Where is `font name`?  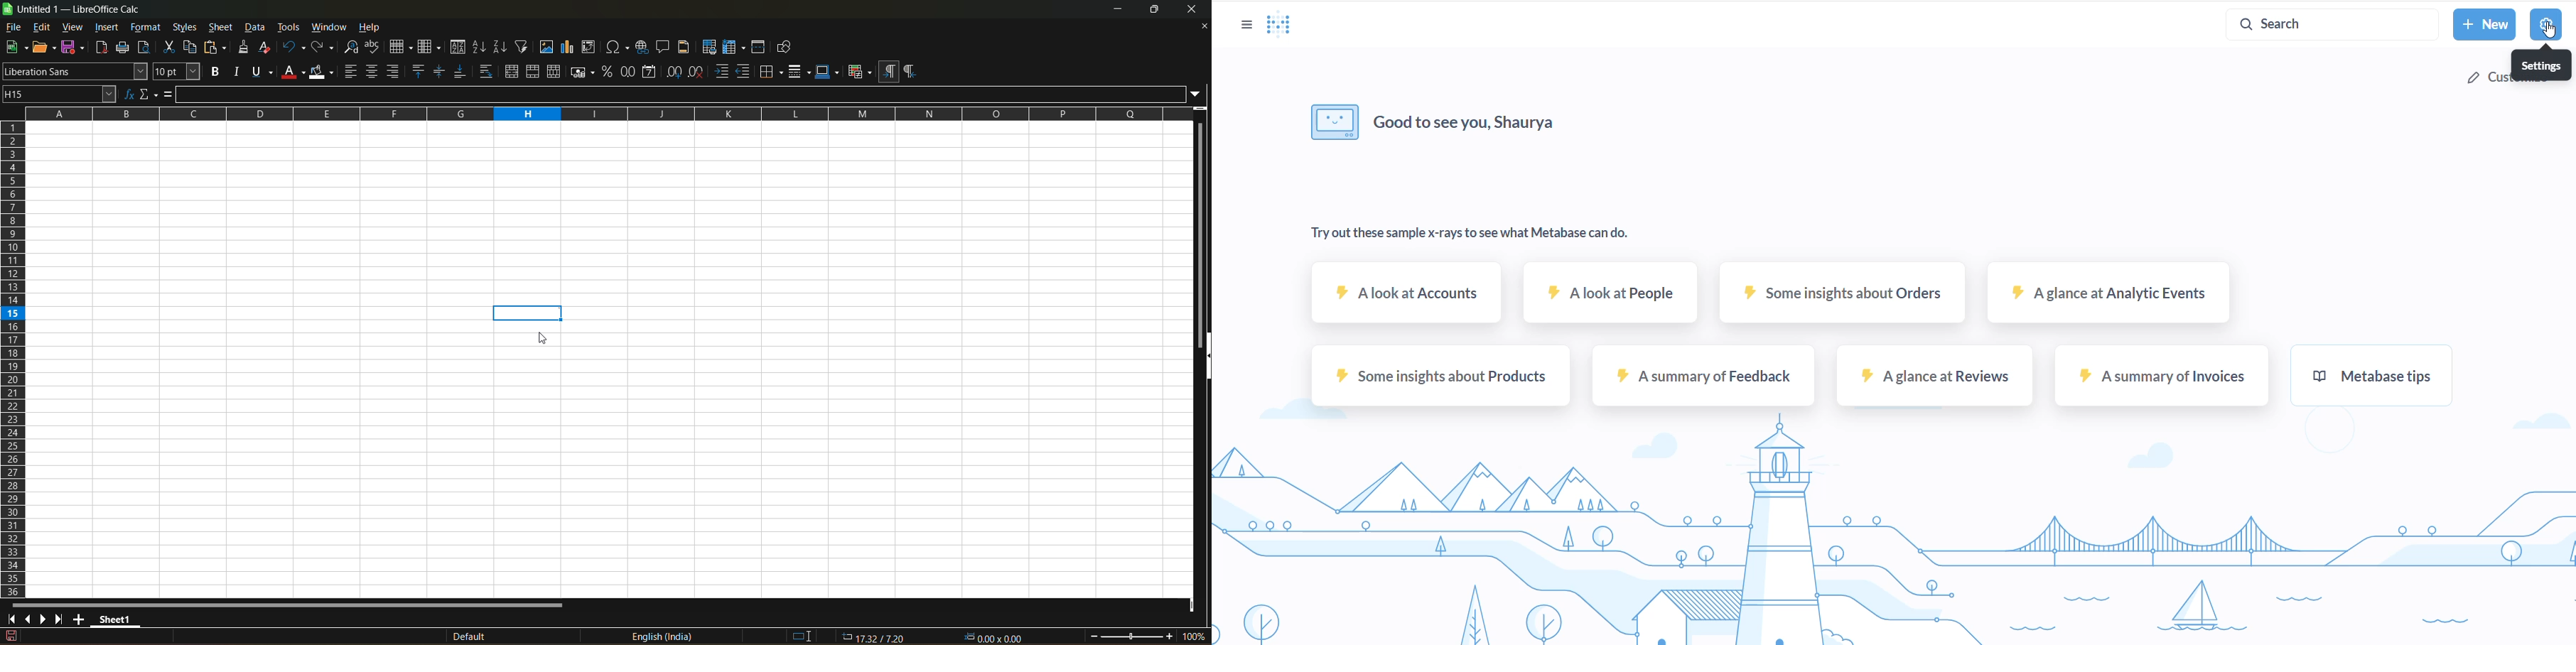 font name is located at coordinates (76, 71).